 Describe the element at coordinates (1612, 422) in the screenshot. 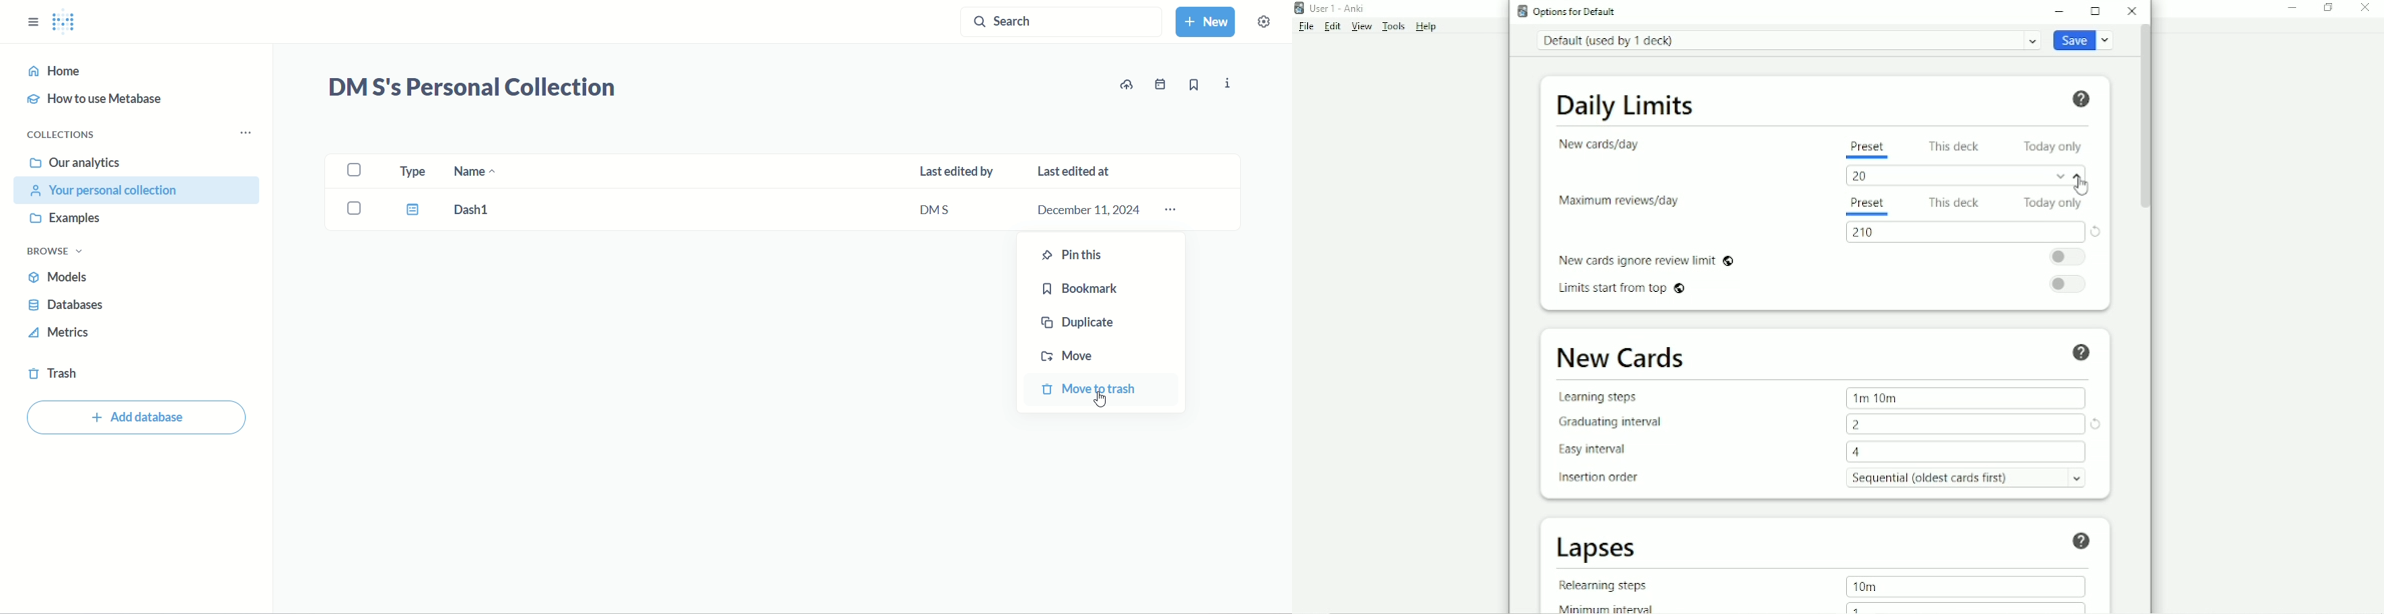

I see `Graduating interval` at that location.